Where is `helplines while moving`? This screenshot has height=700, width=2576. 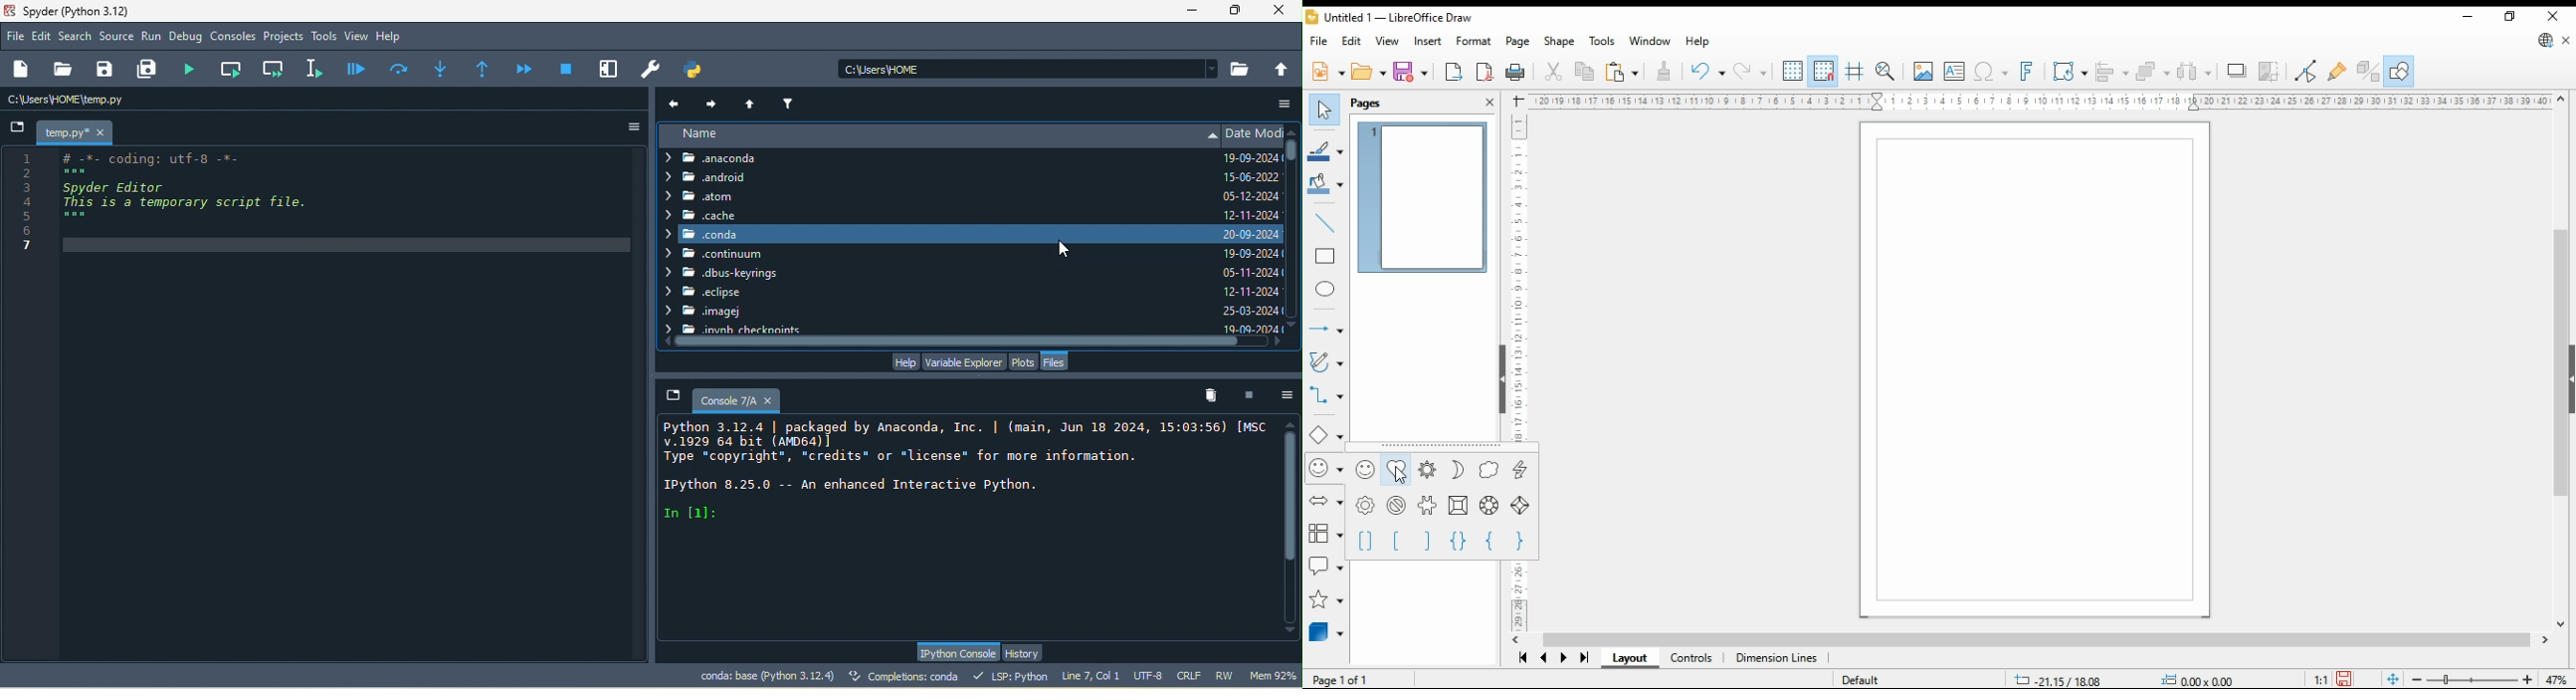
helplines while moving is located at coordinates (1856, 72).